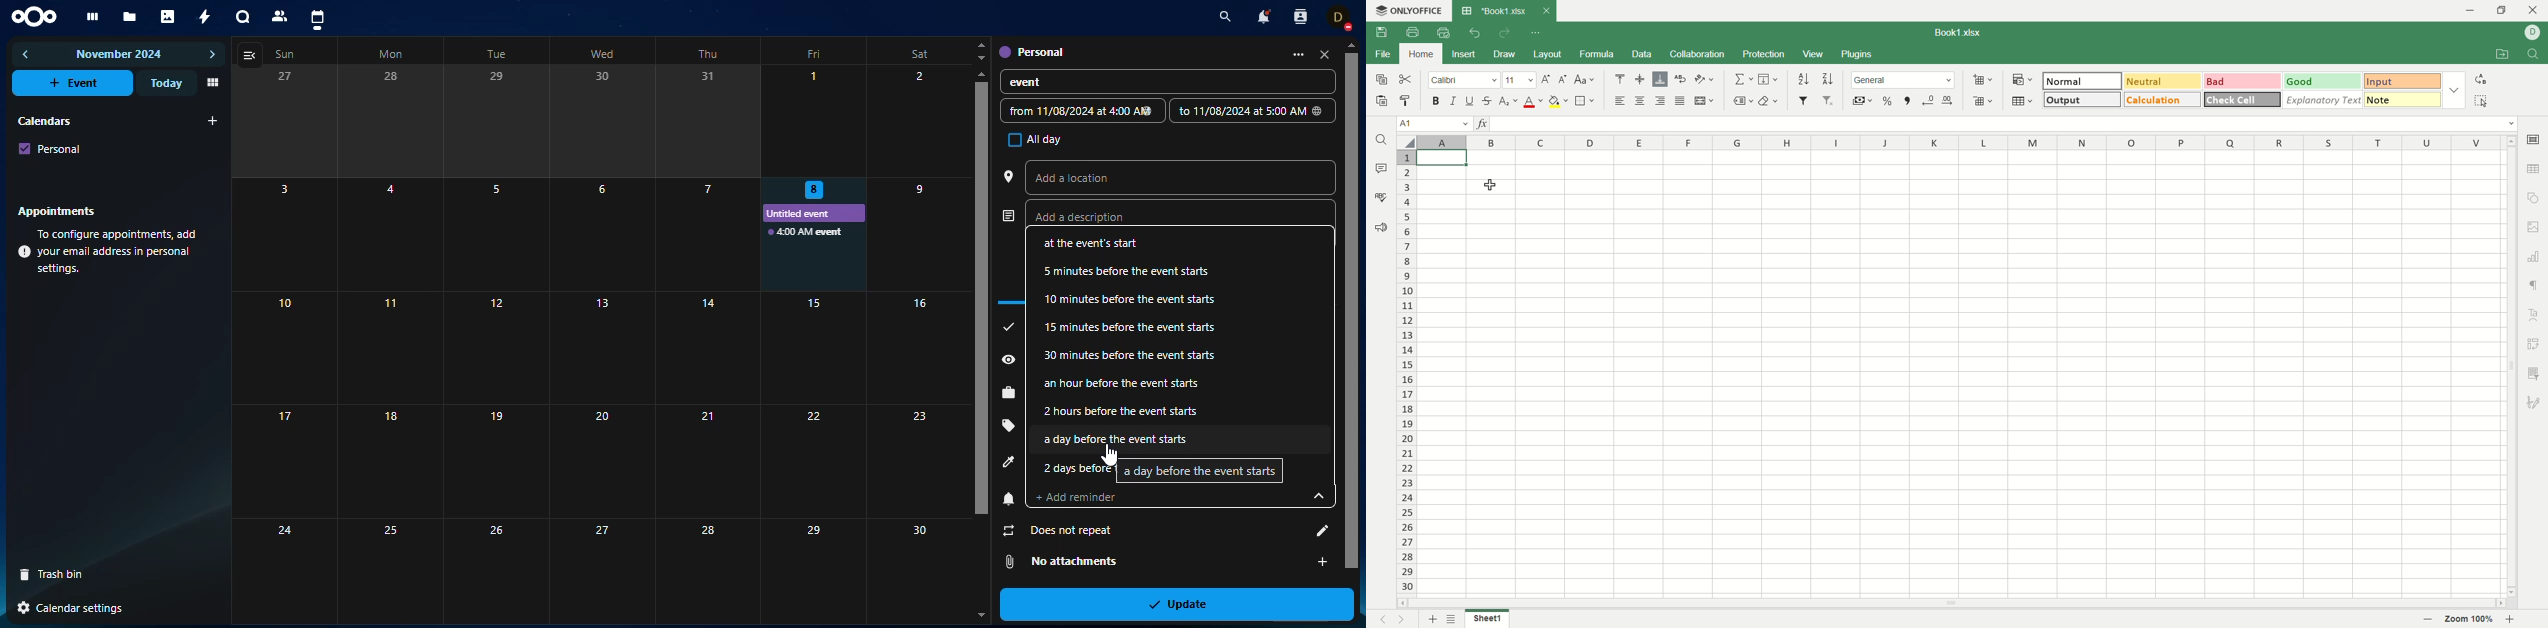  Describe the element at coordinates (914, 560) in the screenshot. I see `30` at that location.